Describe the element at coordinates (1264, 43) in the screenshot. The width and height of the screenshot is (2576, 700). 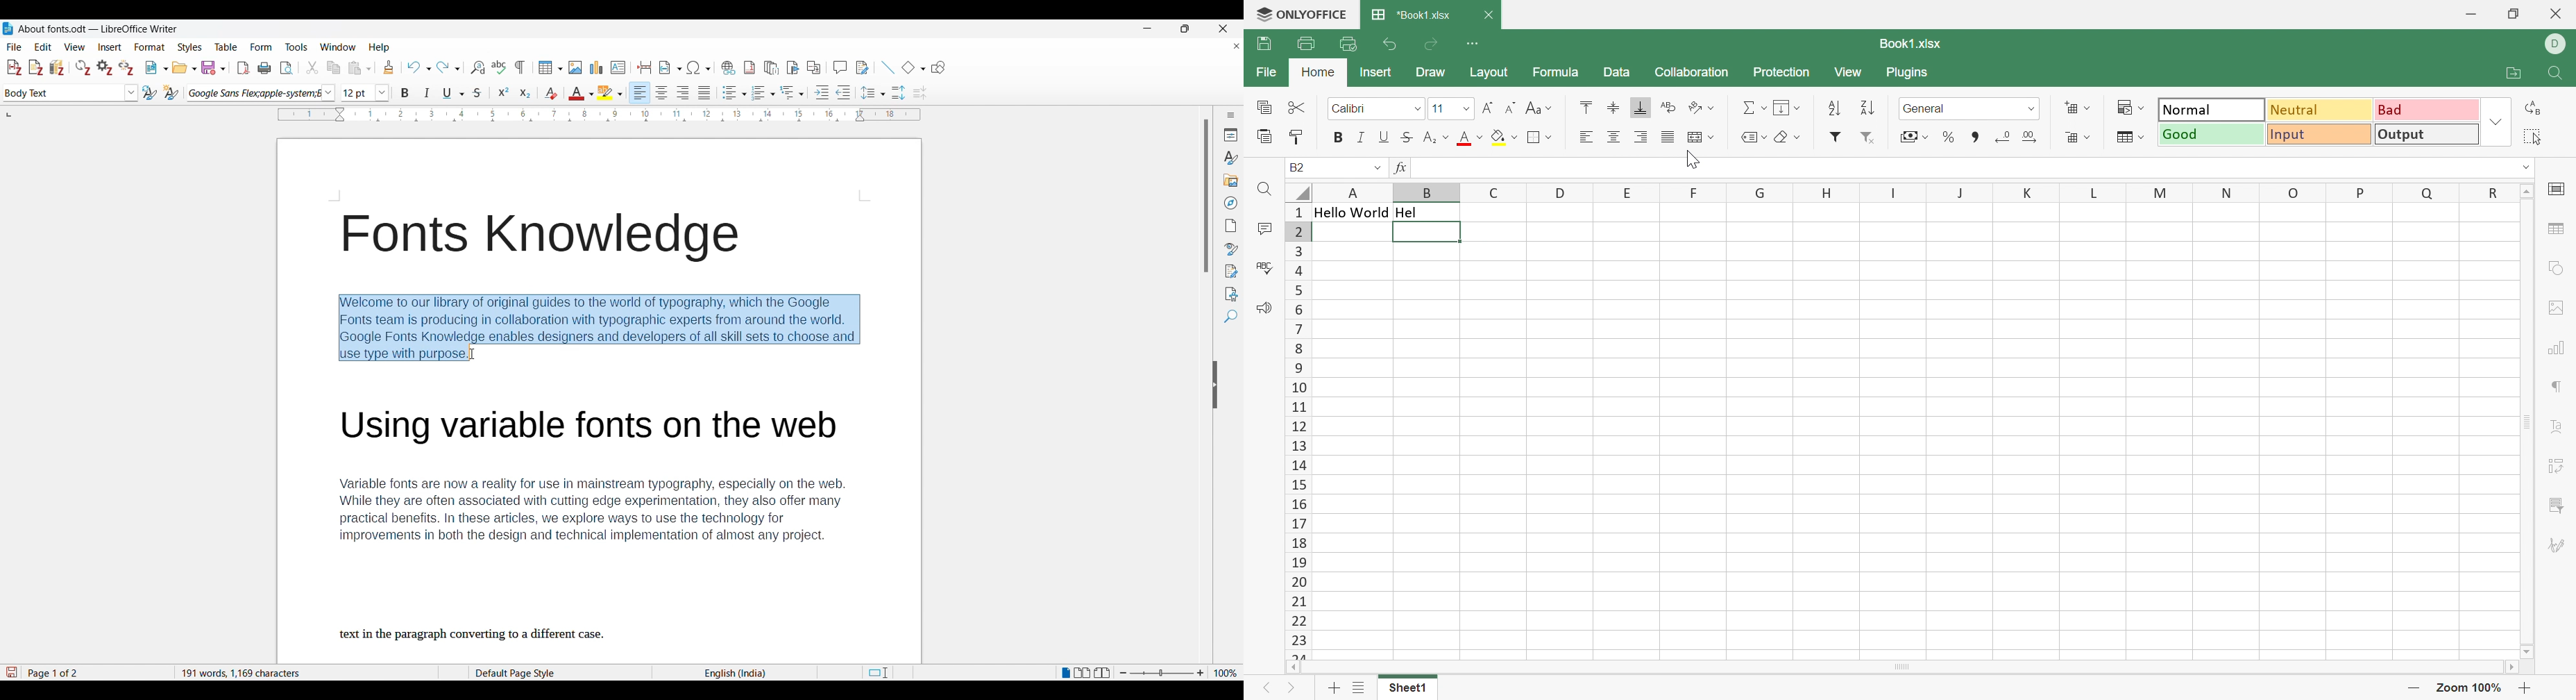
I see `Save` at that location.